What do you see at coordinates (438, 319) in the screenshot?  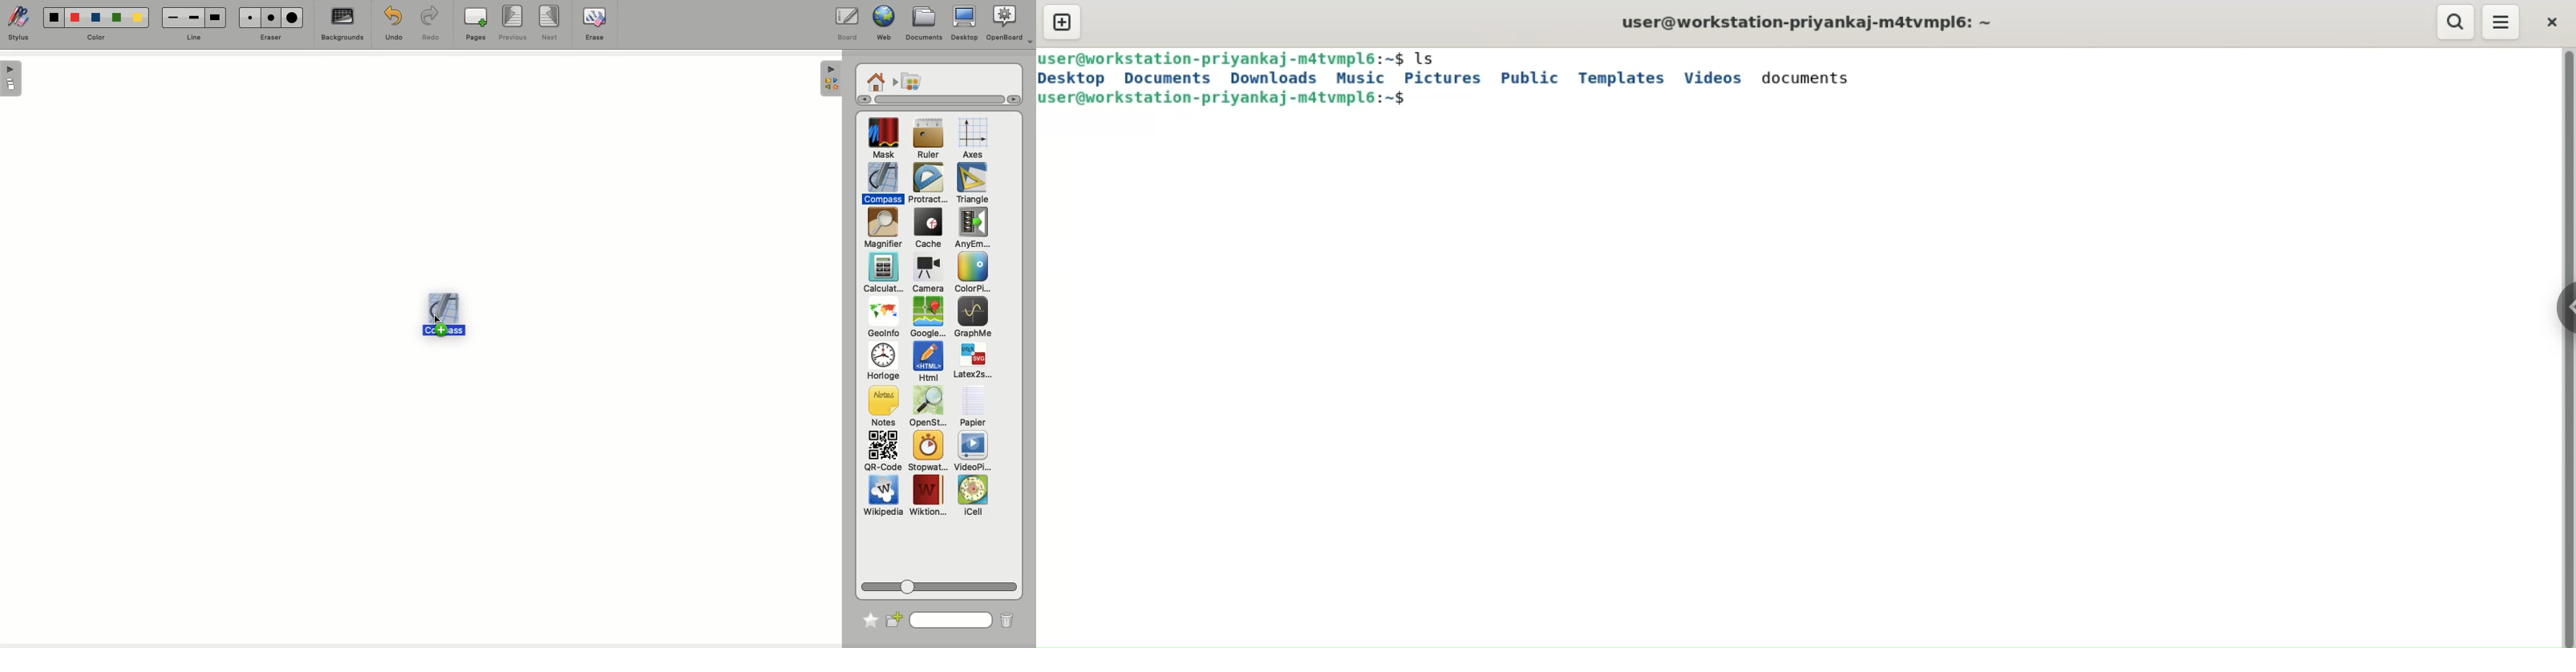 I see `drag to` at bounding box center [438, 319].